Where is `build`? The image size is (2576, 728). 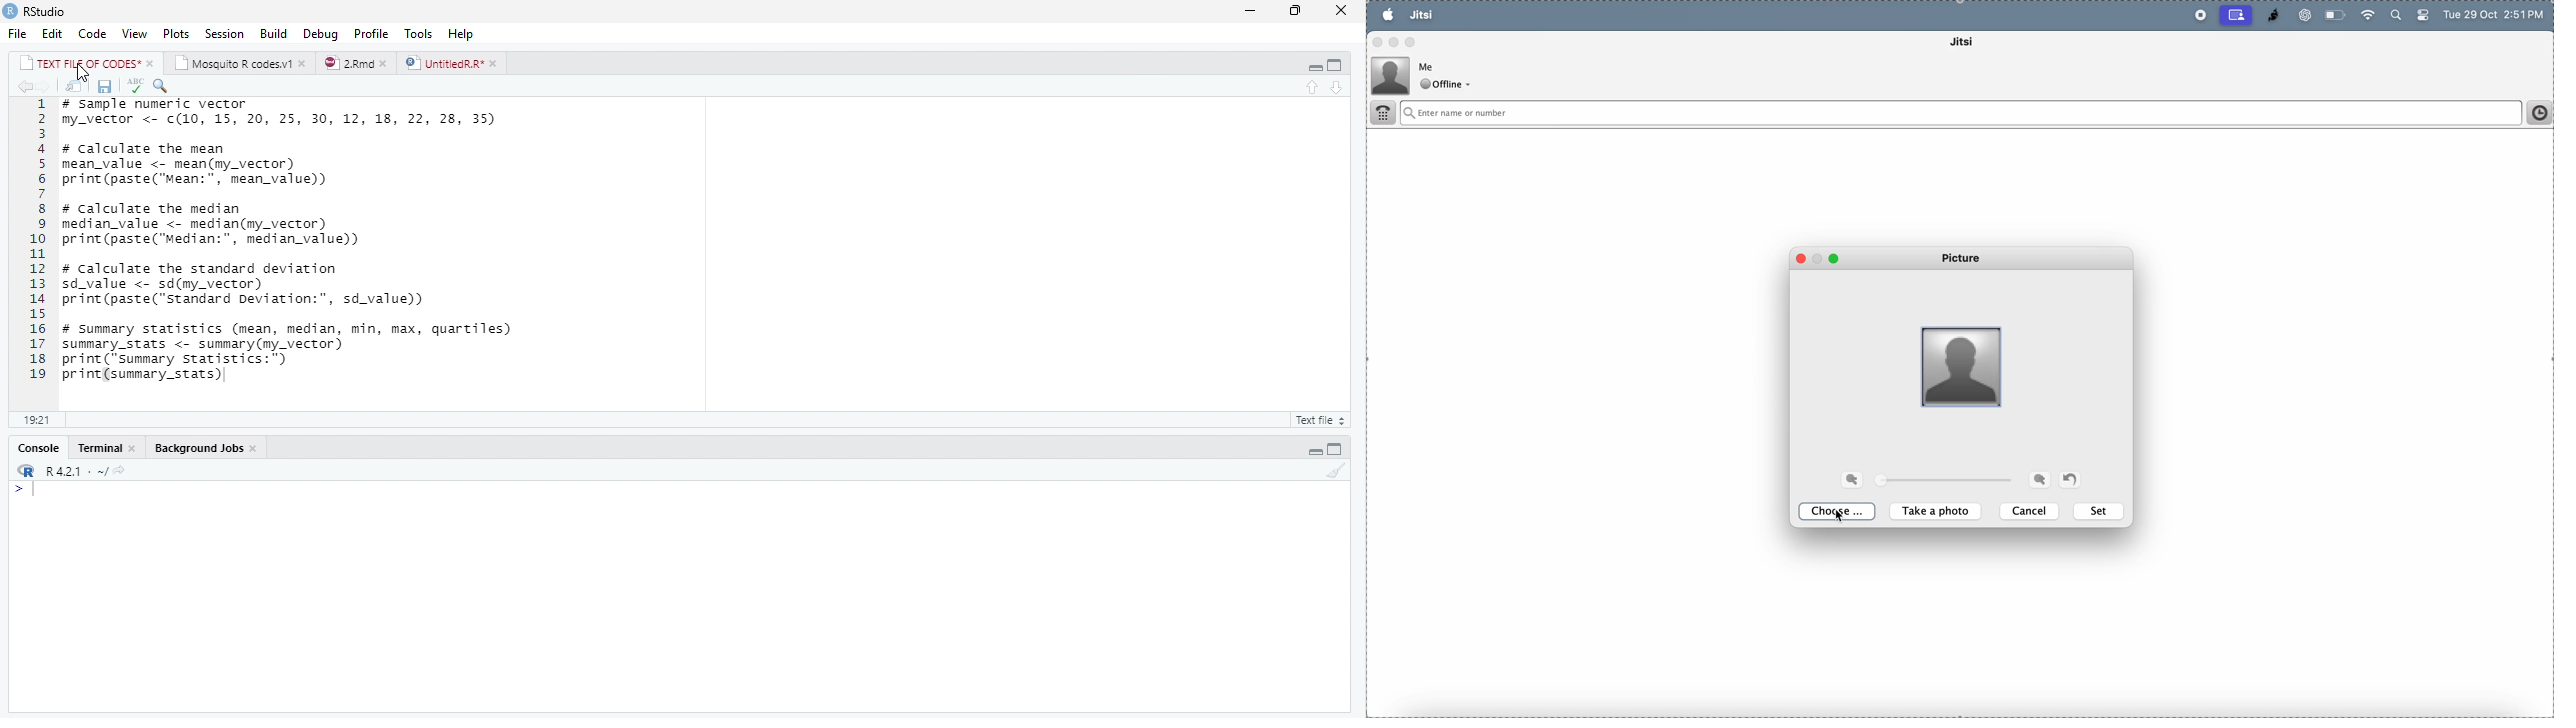
build is located at coordinates (274, 35).